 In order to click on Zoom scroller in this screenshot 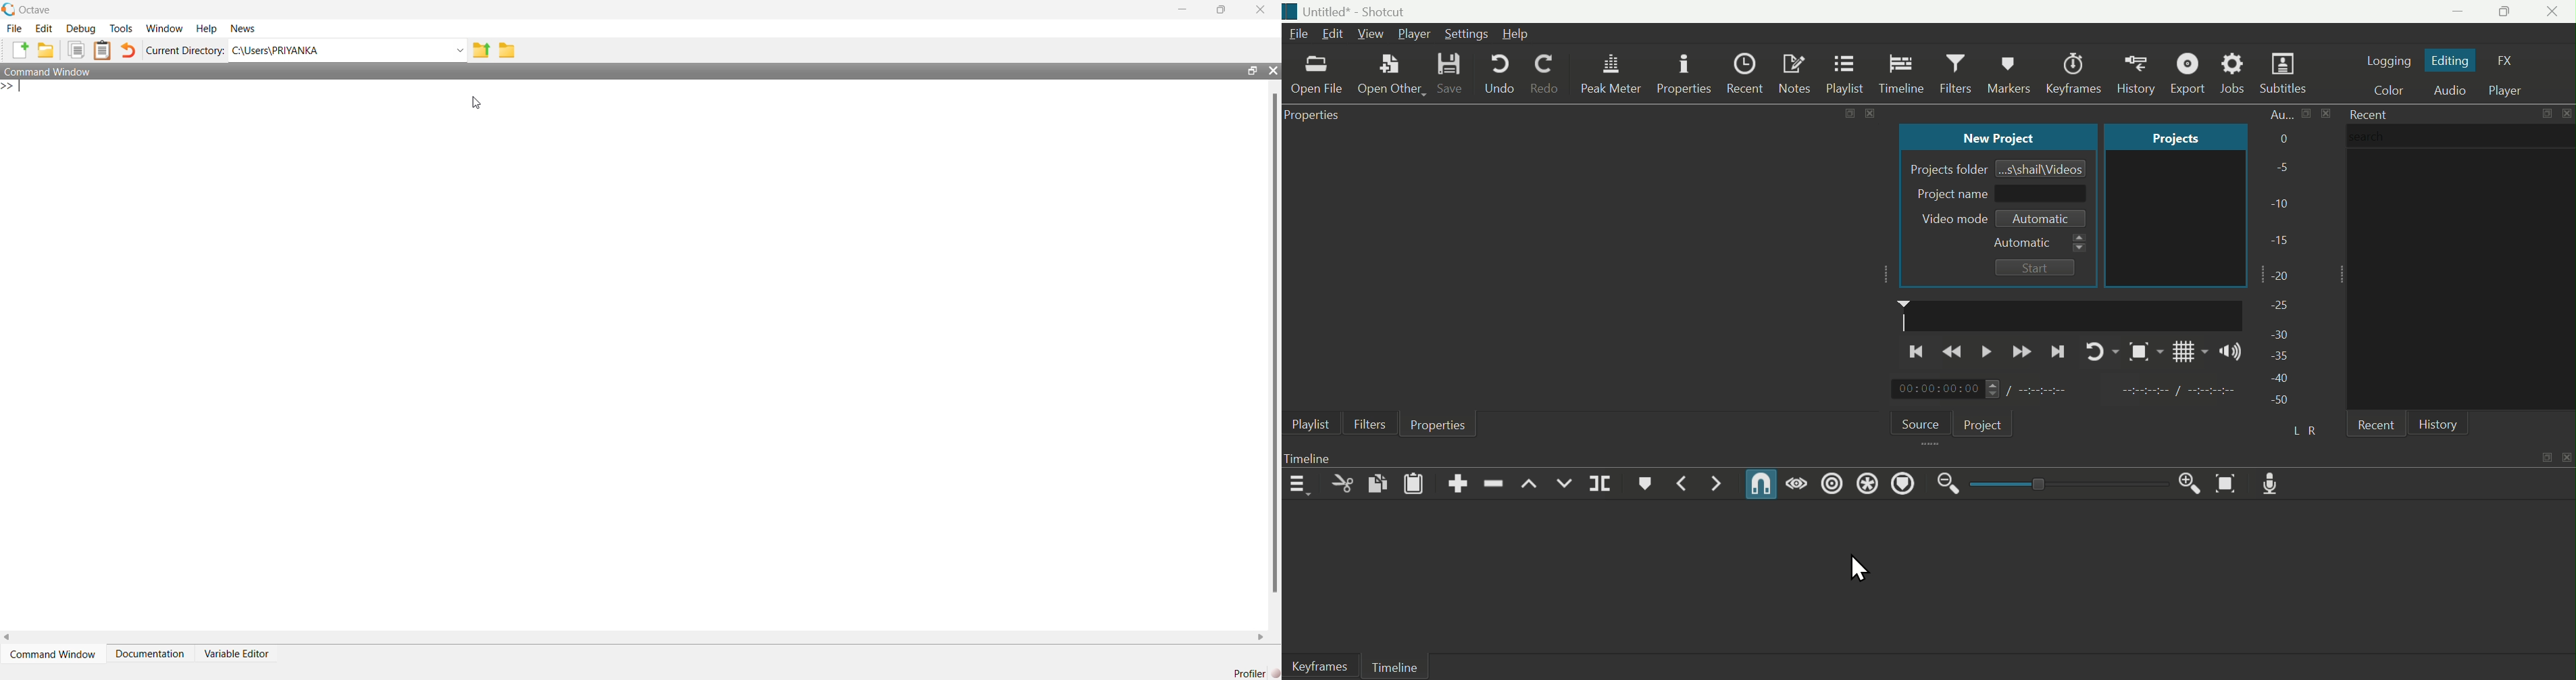, I will do `click(2065, 483)`.